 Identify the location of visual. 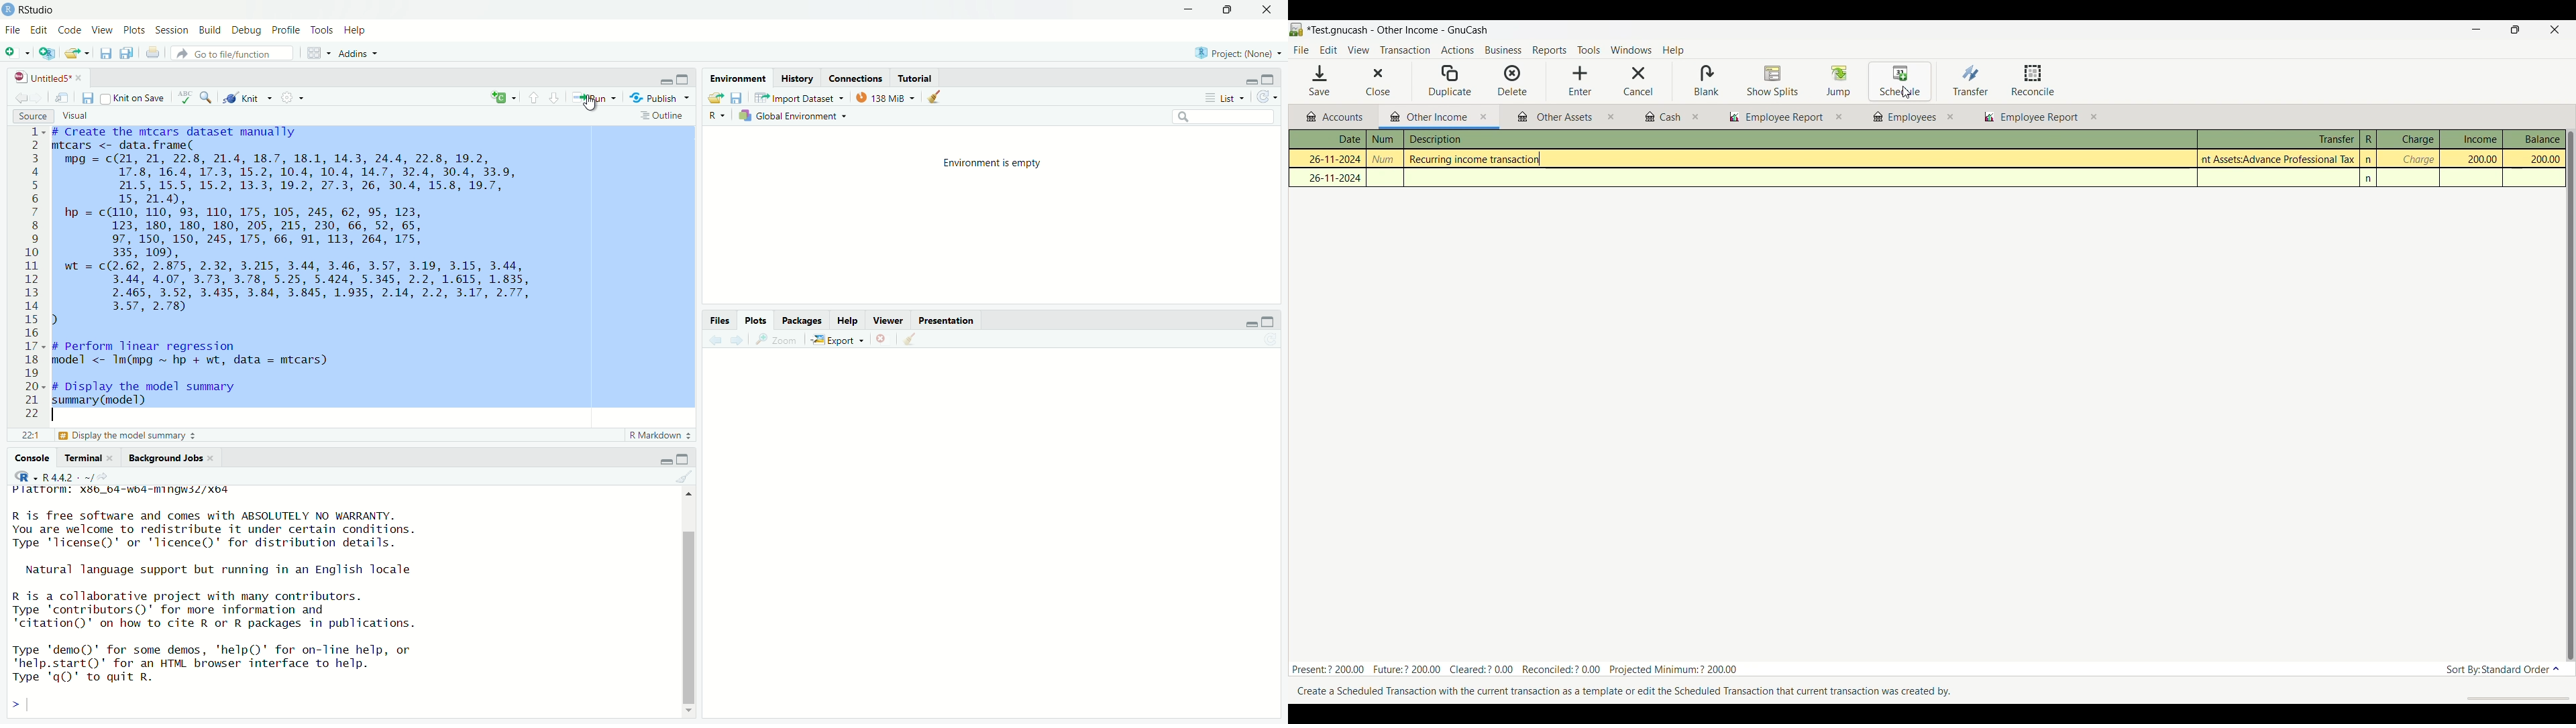
(75, 115).